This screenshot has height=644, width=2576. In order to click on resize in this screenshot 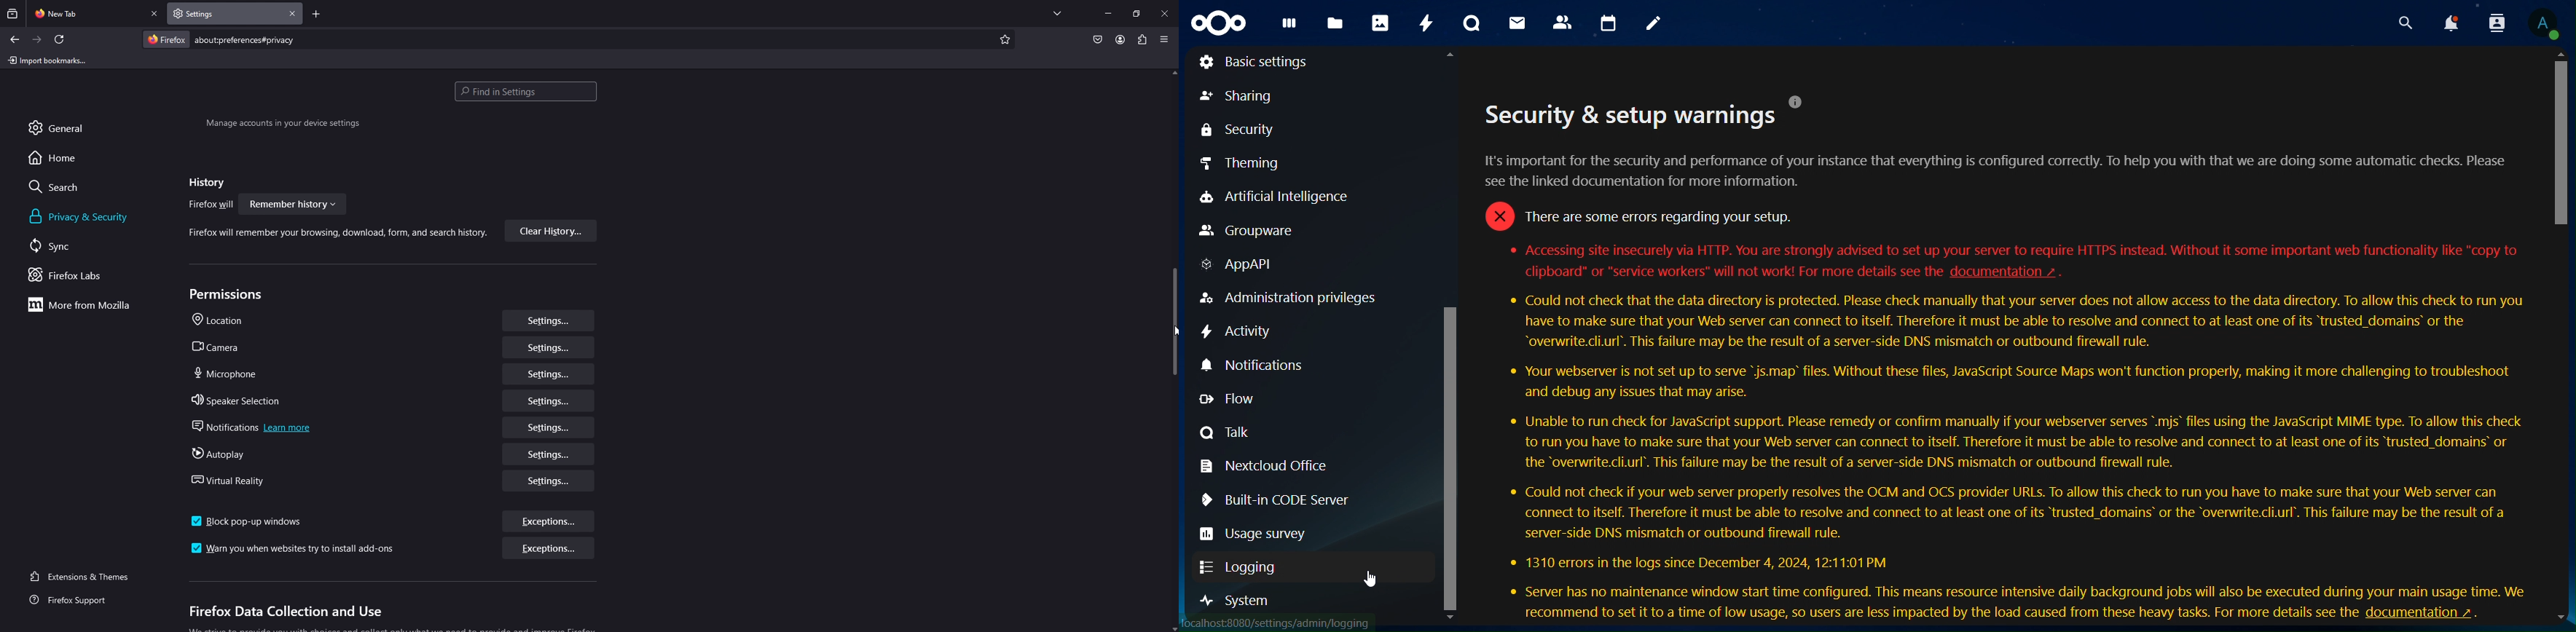, I will do `click(1136, 13)`.